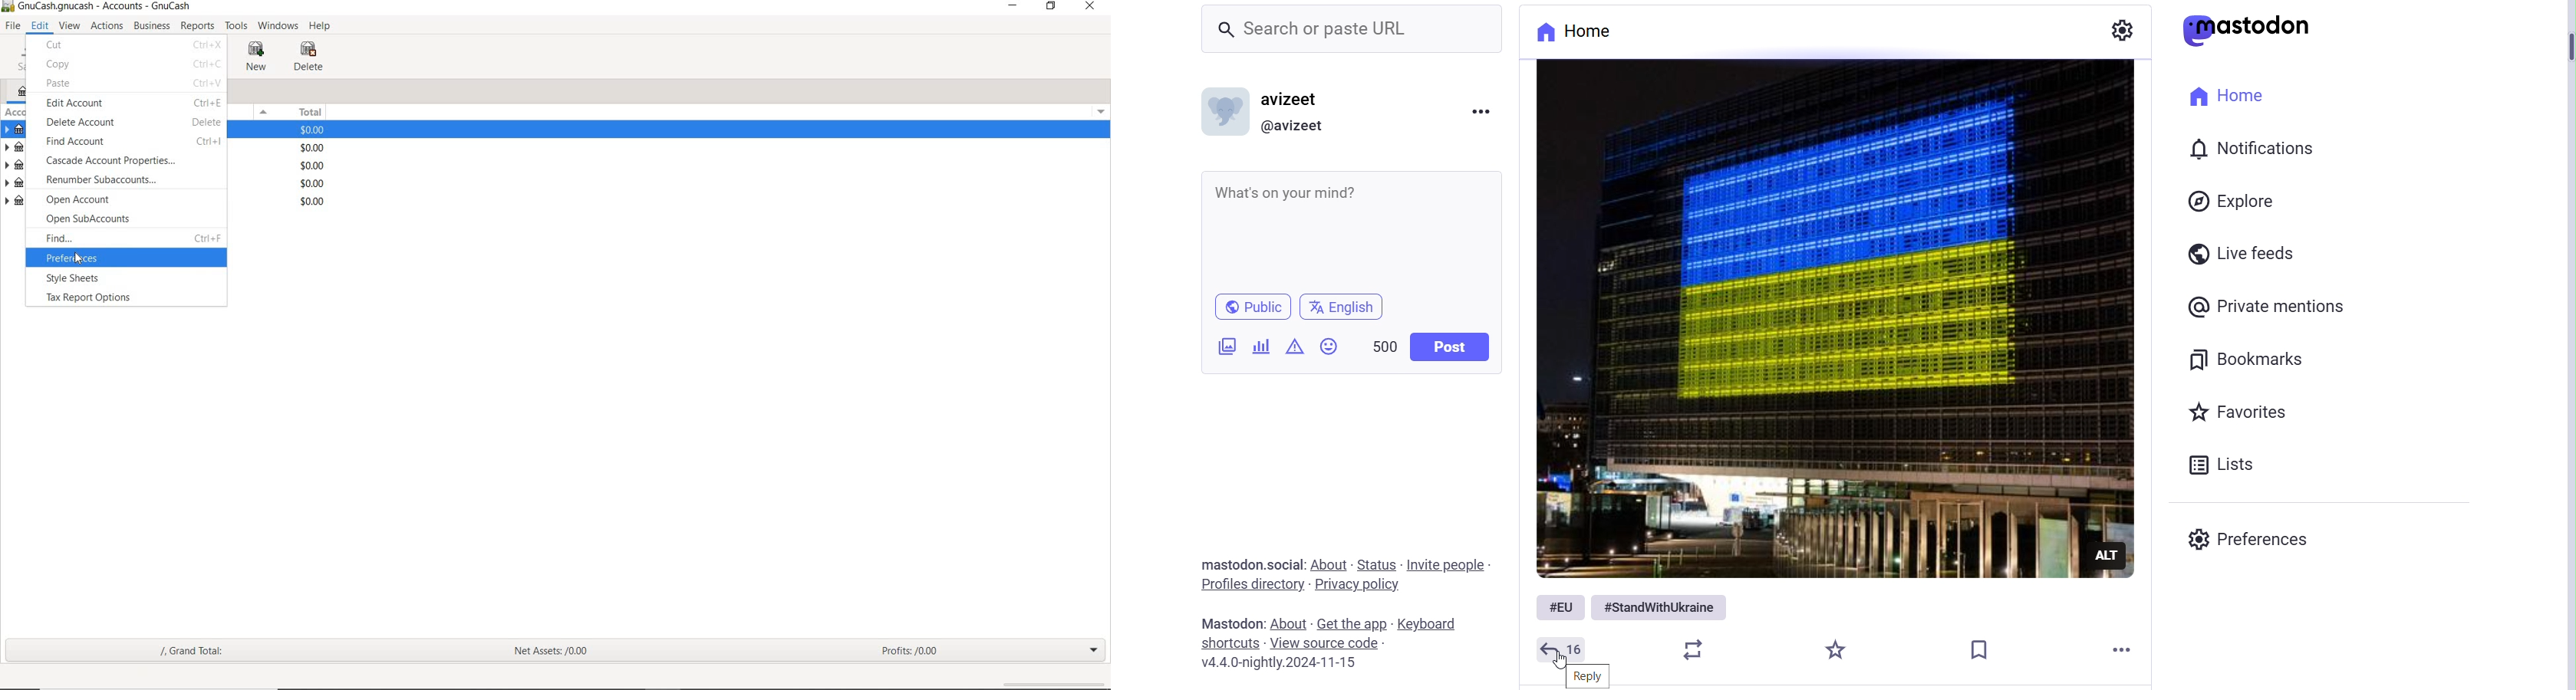 The width and height of the screenshot is (2576, 700). Describe the element at coordinates (208, 83) in the screenshot. I see `` at that location.